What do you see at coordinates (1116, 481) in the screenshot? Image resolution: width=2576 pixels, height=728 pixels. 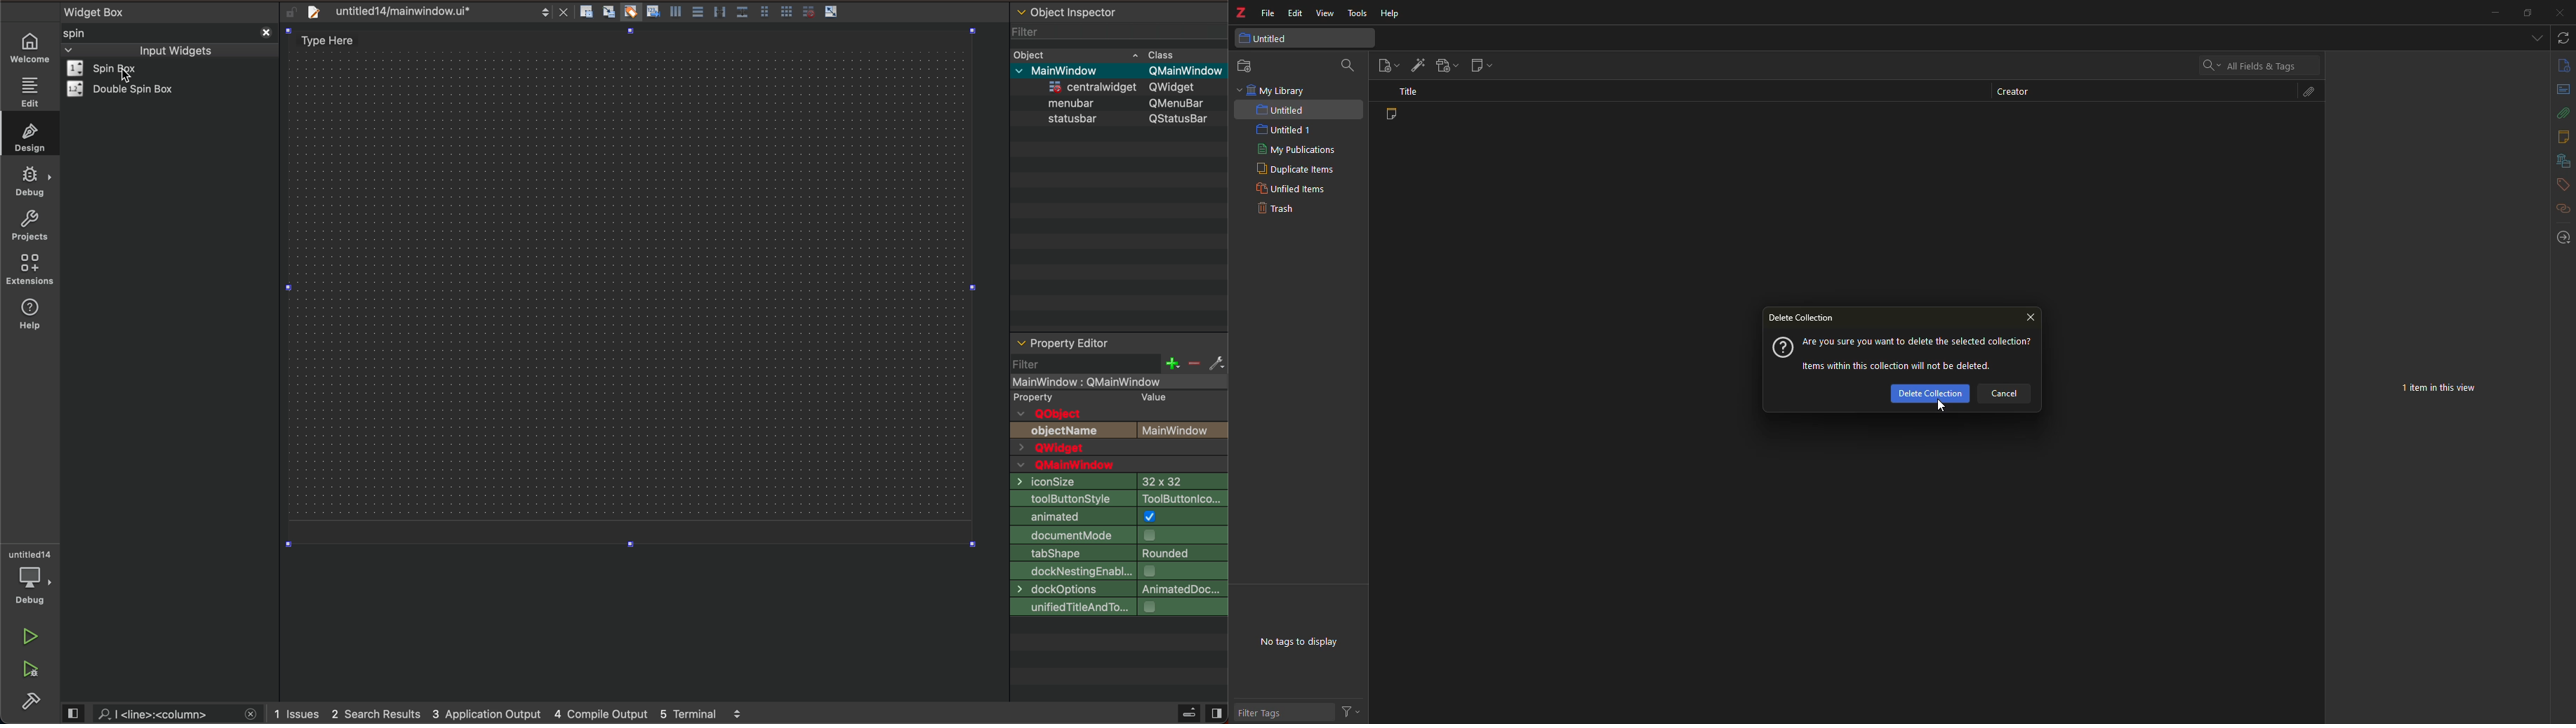 I see `icon size` at bounding box center [1116, 481].